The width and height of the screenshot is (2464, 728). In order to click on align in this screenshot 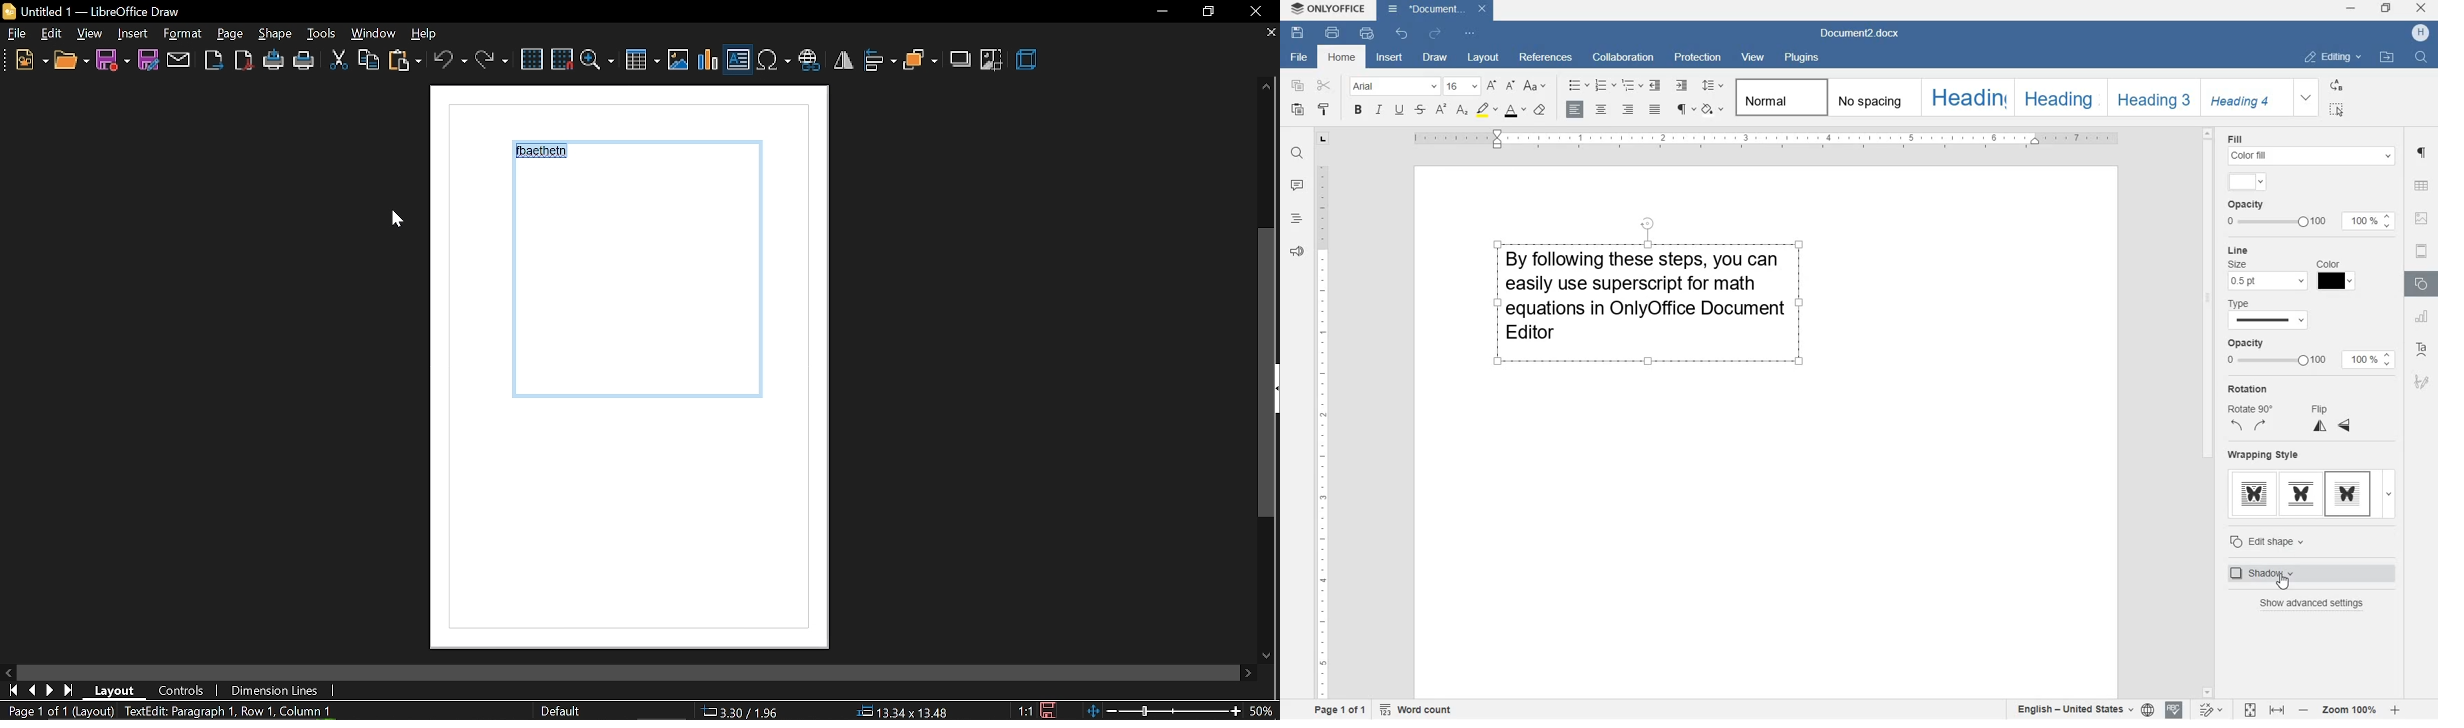, I will do `click(880, 62)`.